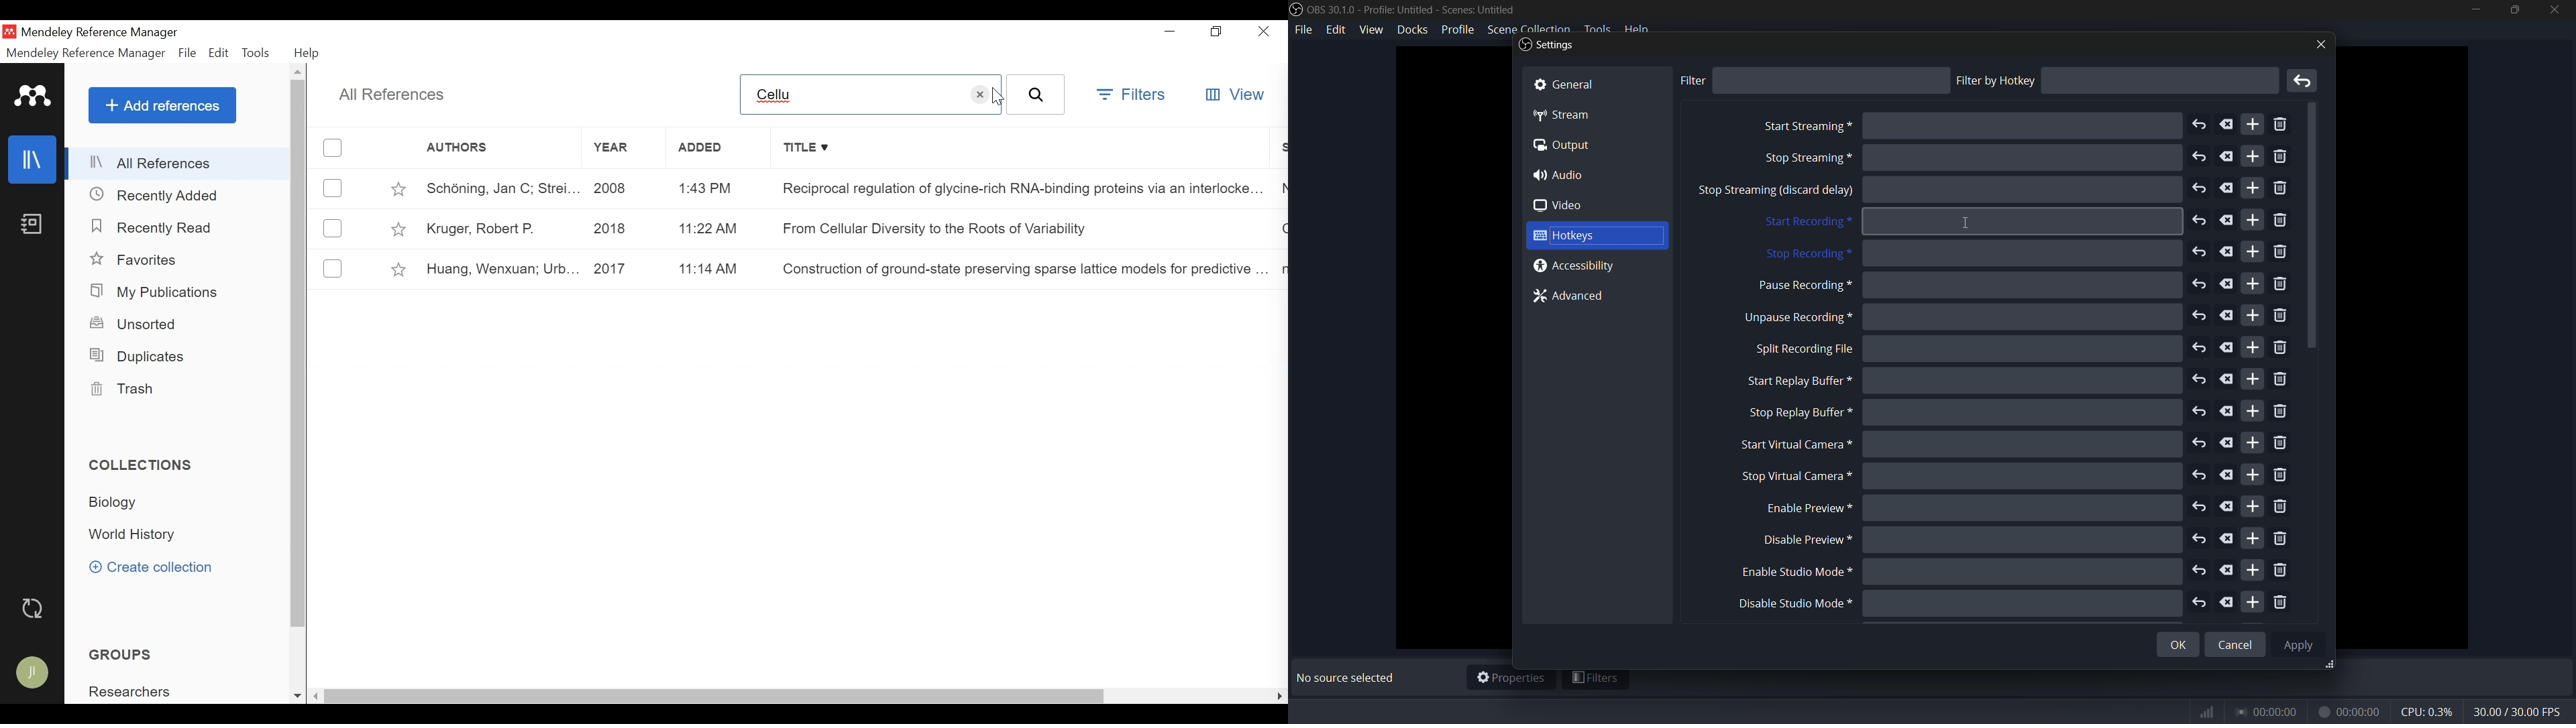 This screenshot has width=2576, height=728. Describe the element at coordinates (2318, 44) in the screenshot. I see `close` at that location.